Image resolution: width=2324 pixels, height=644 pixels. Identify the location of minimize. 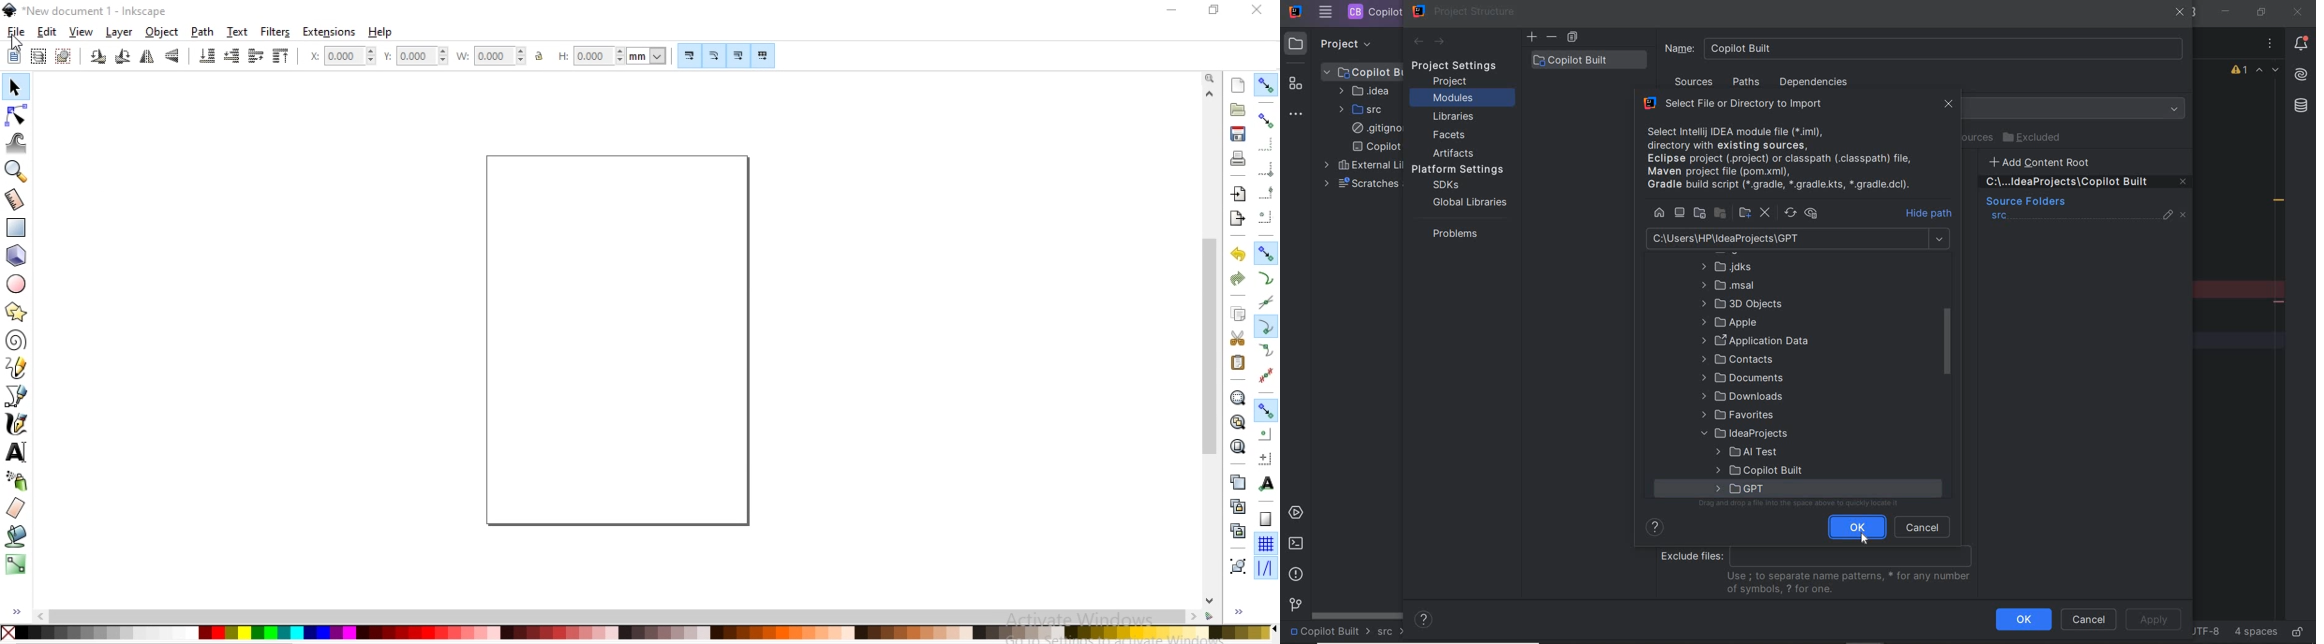
(2227, 12).